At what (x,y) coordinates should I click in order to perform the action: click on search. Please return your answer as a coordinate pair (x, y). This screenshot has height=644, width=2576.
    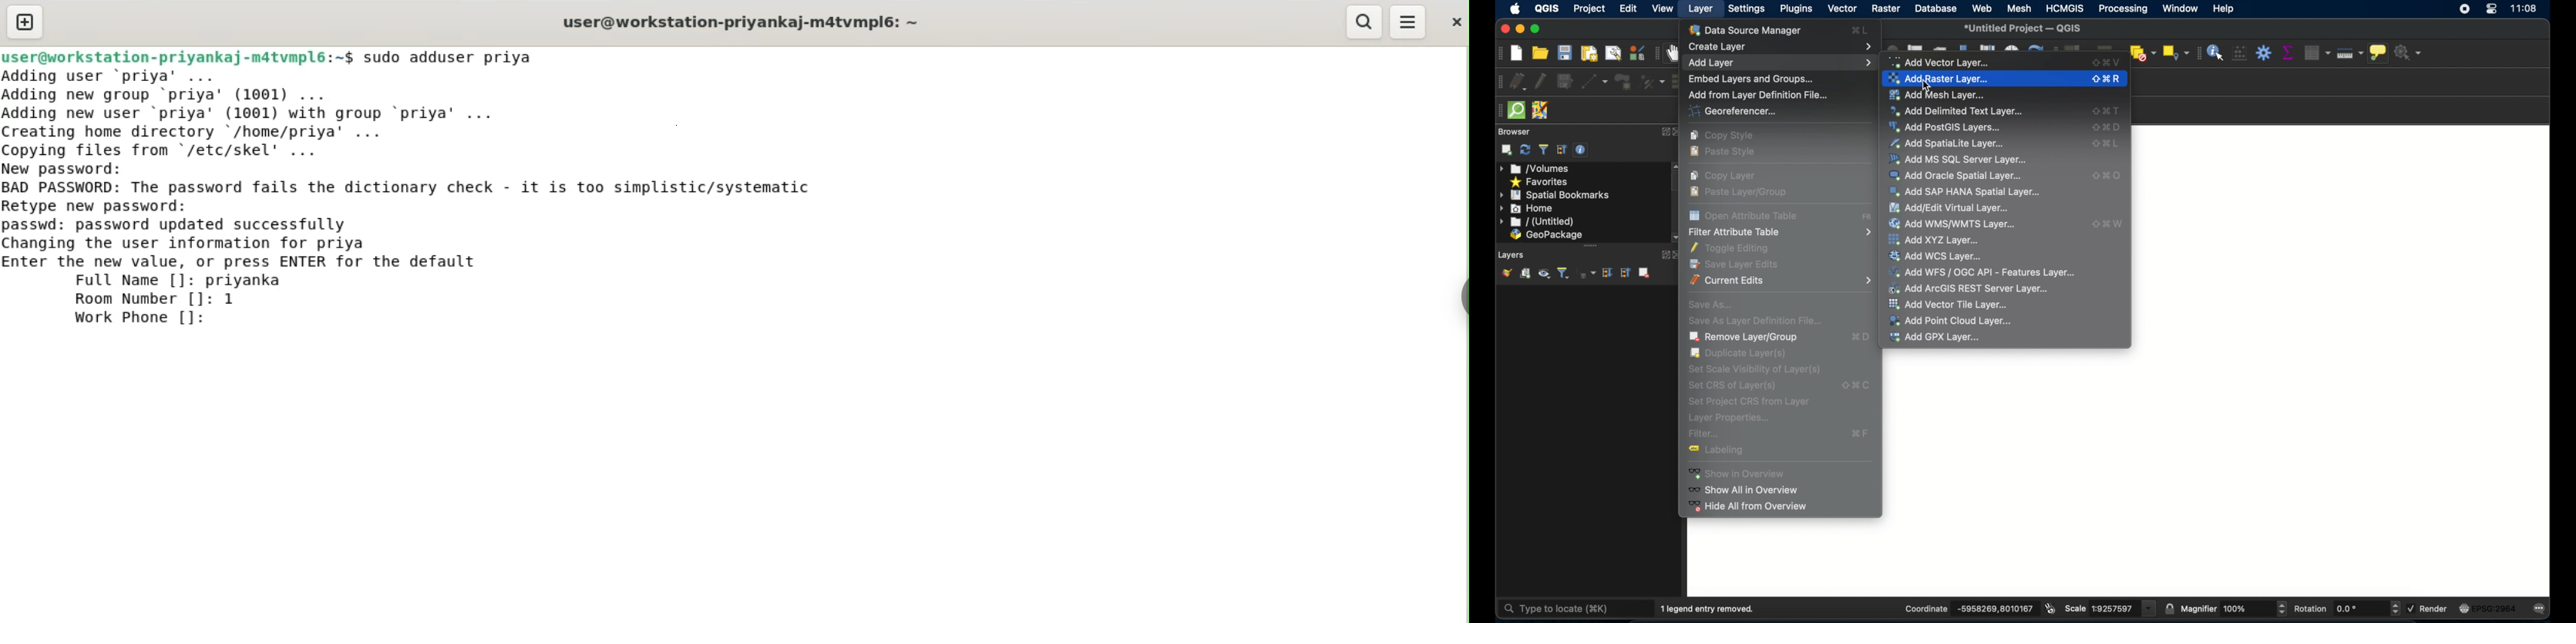
    Looking at the image, I should click on (1362, 22).